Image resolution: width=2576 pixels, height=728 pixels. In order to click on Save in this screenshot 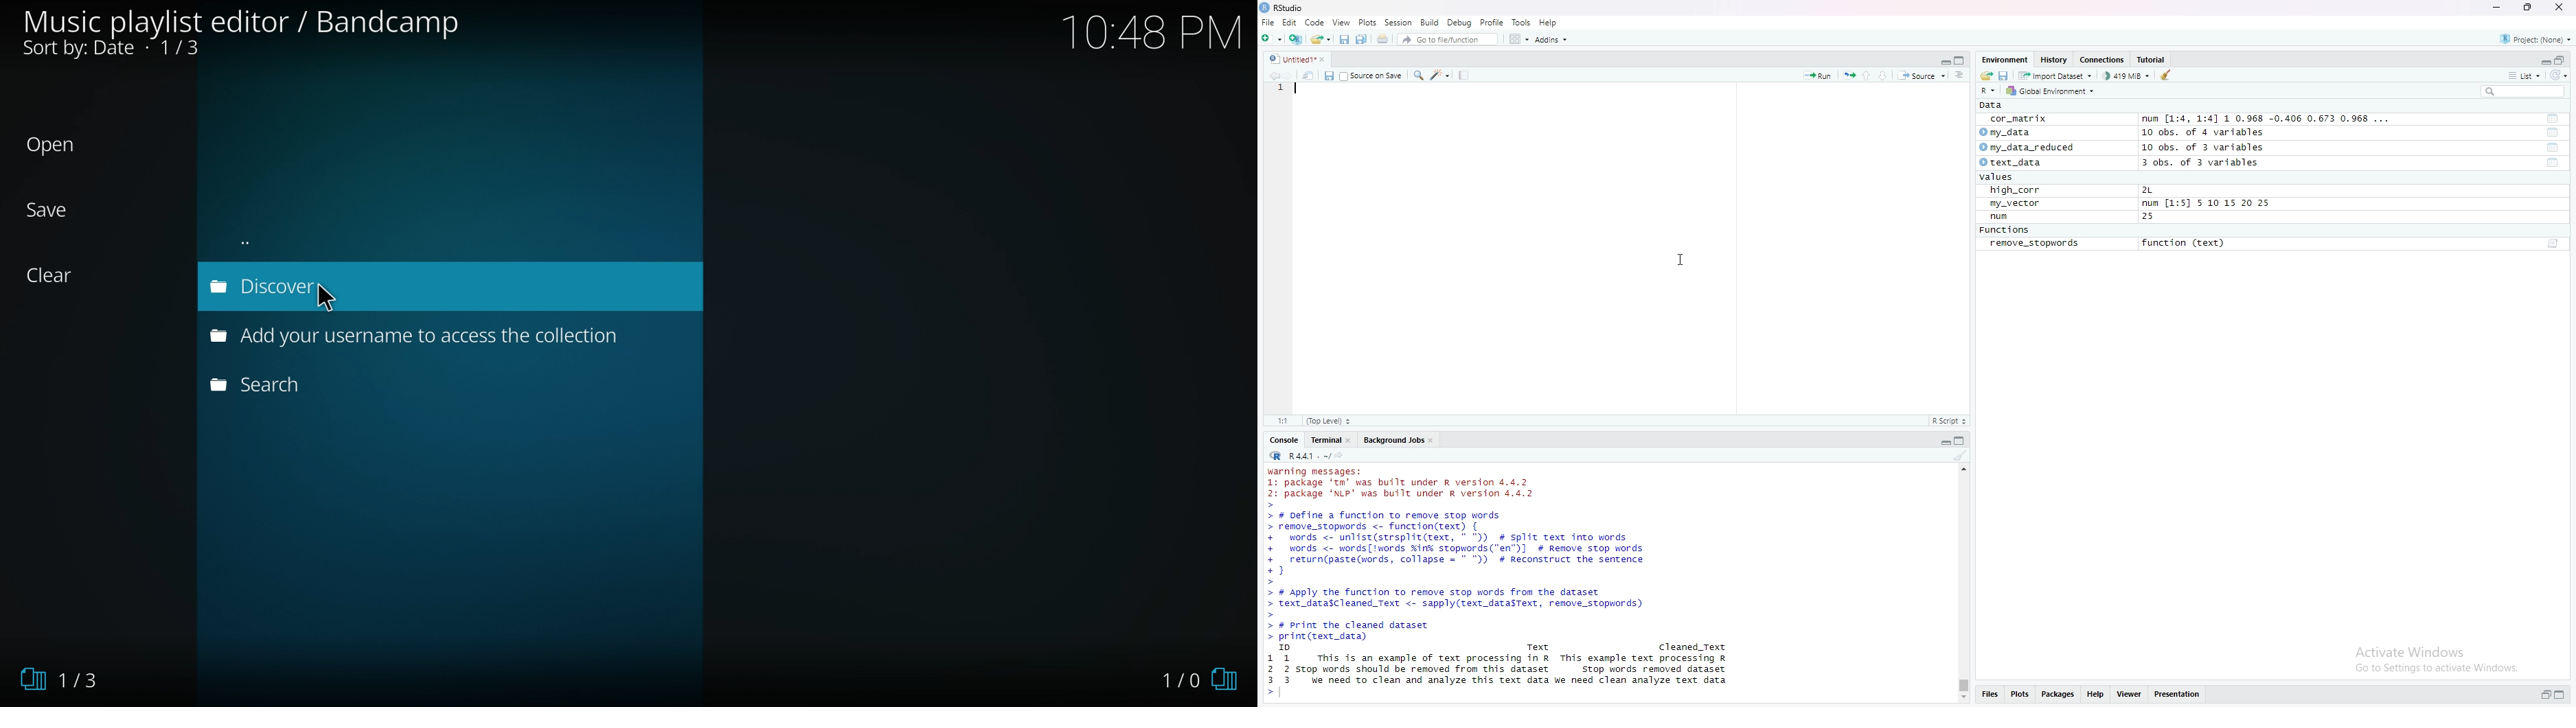, I will do `click(2003, 76)`.